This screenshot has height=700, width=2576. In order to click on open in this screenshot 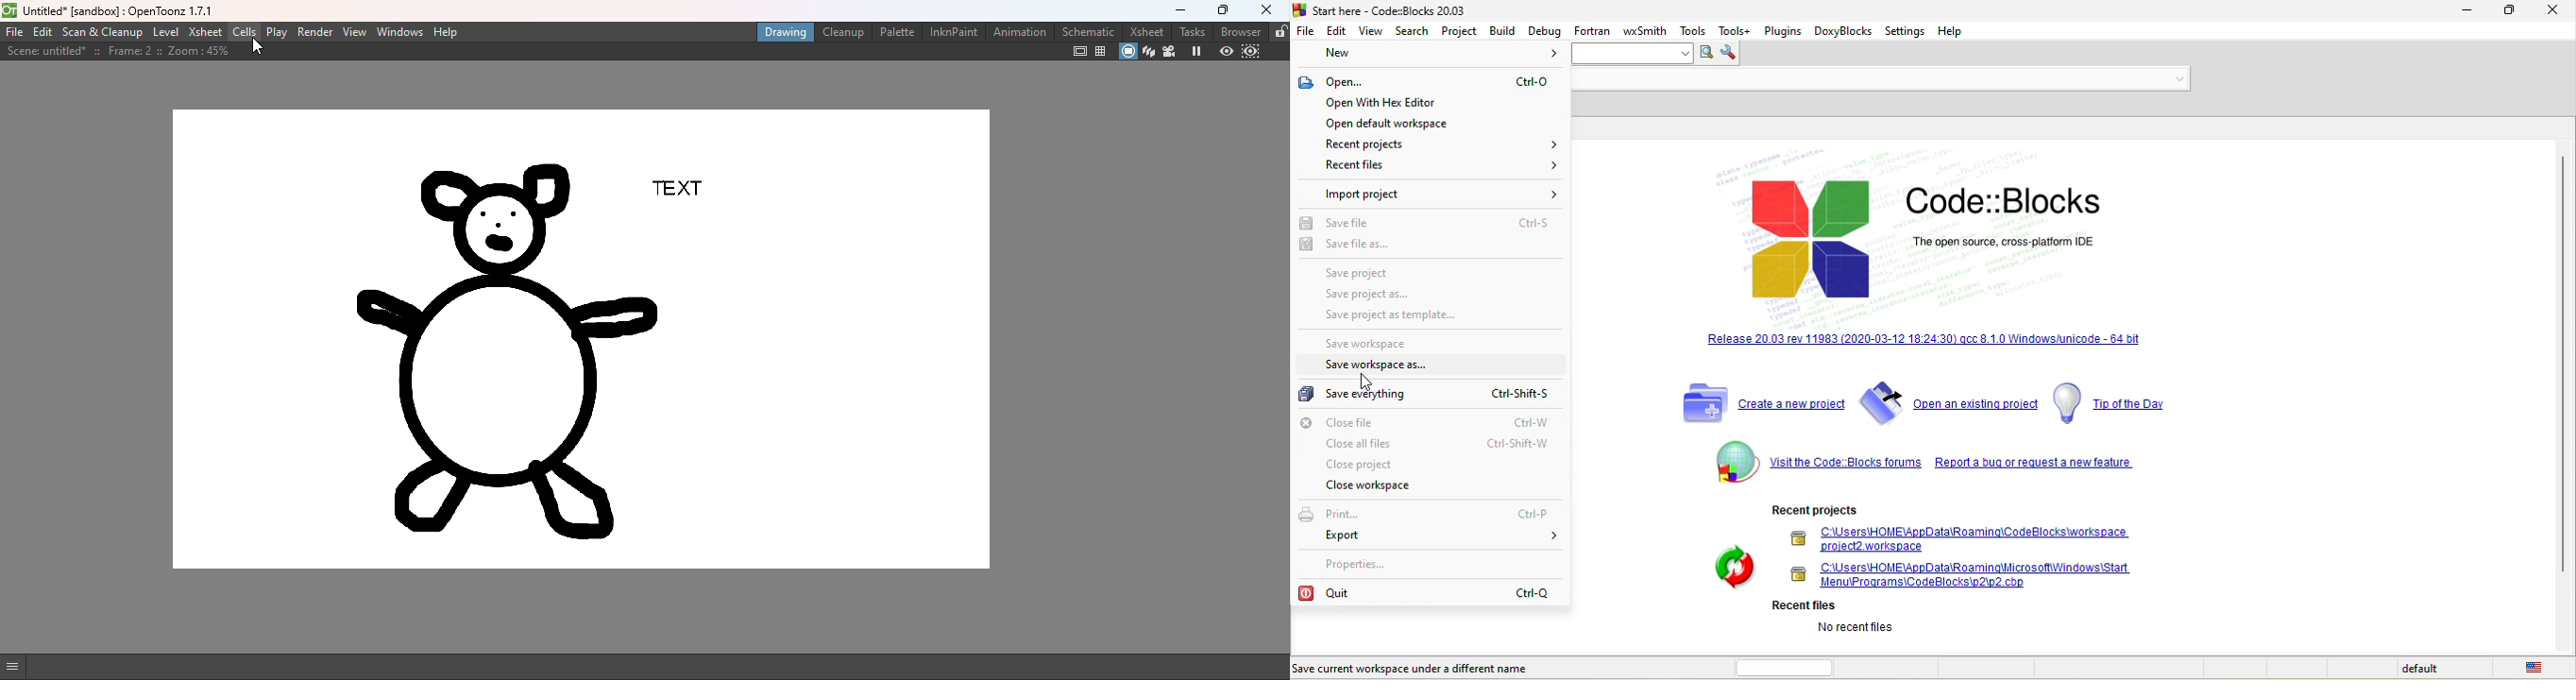, I will do `click(1427, 83)`.